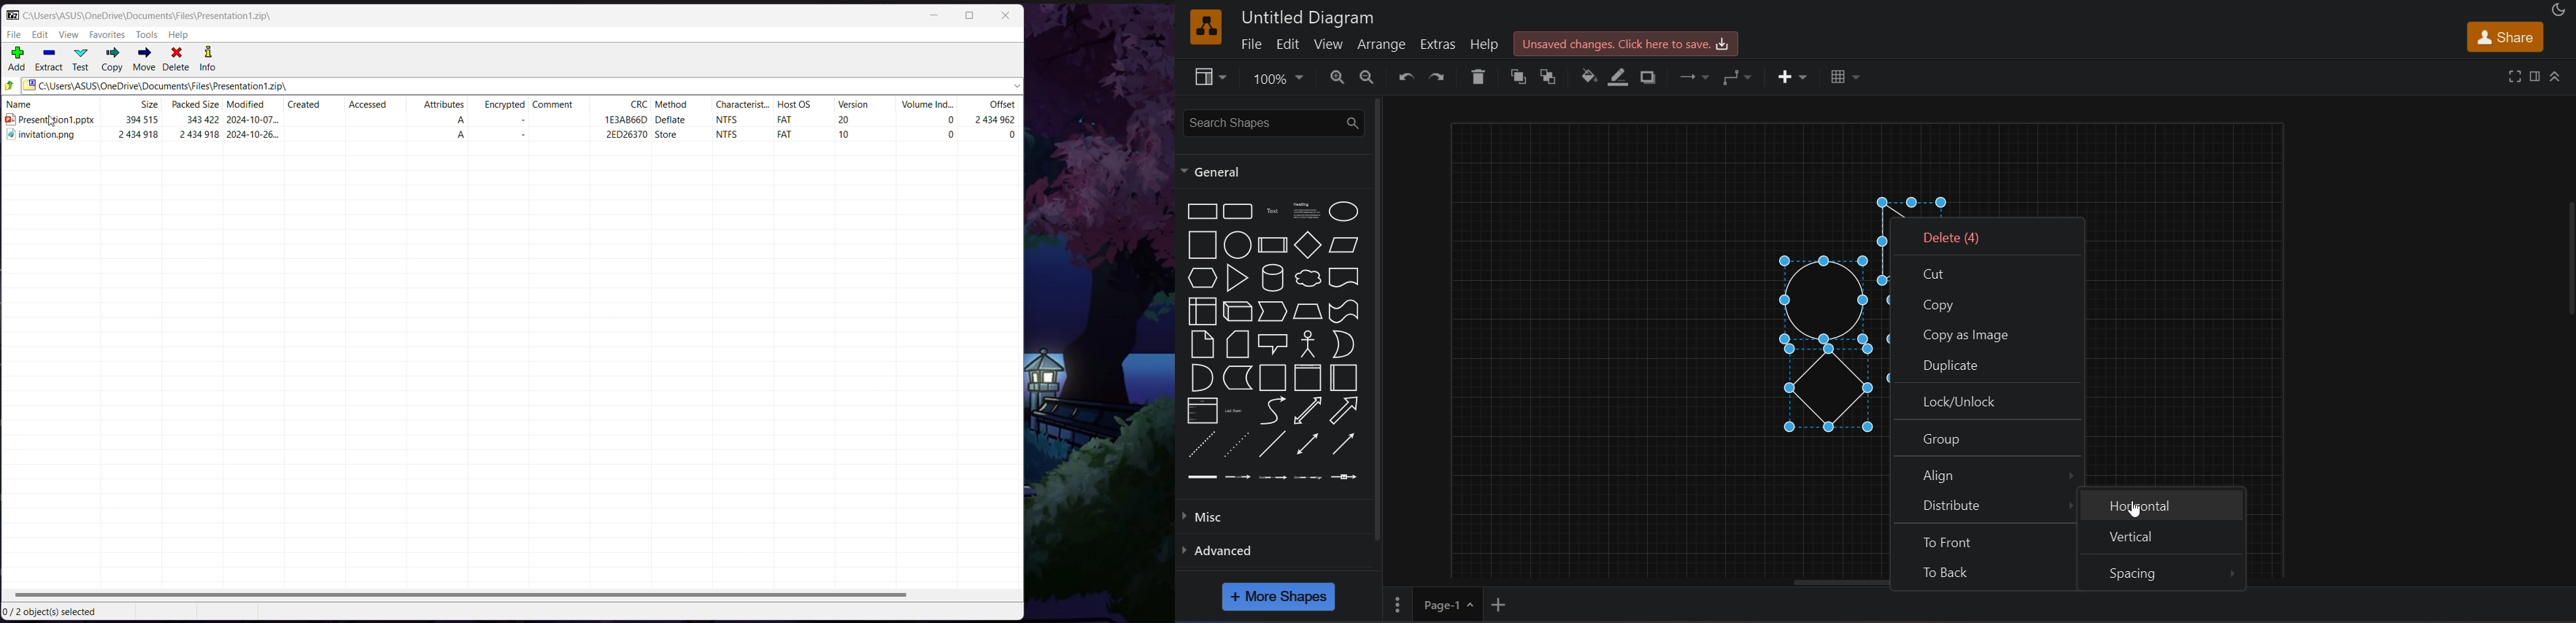  Describe the element at coordinates (1235, 312) in the screenshot. I see `cube` at that location.